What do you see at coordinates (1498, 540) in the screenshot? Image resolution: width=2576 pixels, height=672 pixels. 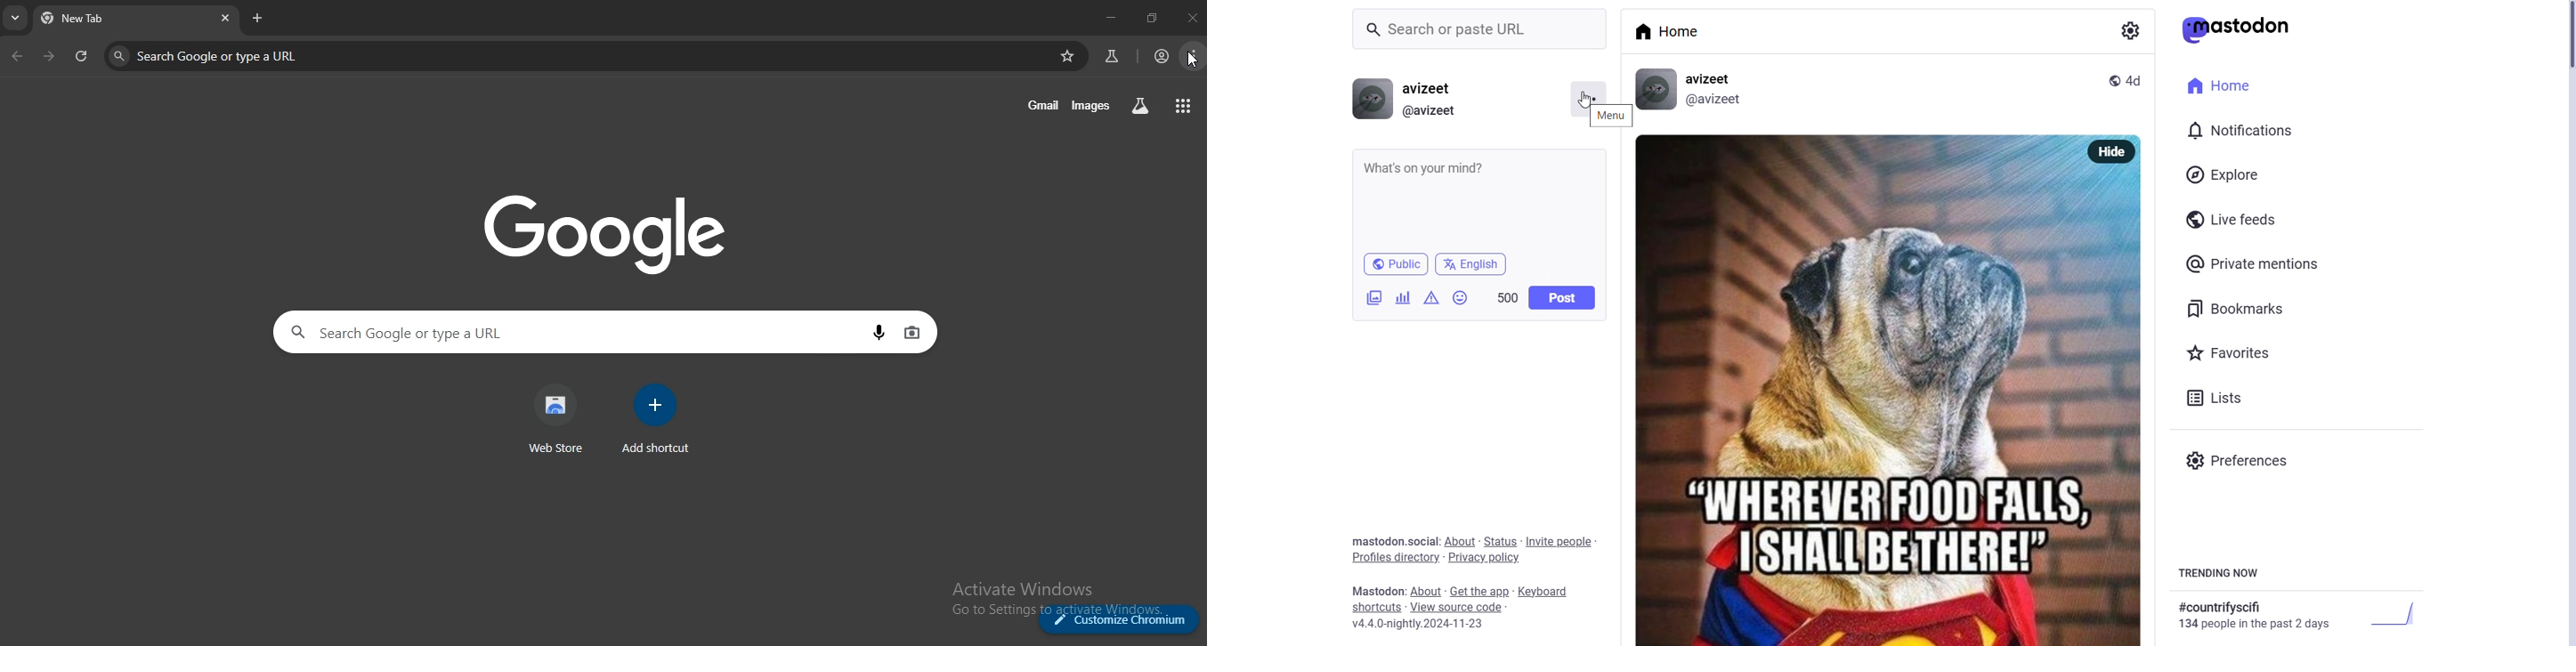 I see `status` at bounding box center [1498, 540].